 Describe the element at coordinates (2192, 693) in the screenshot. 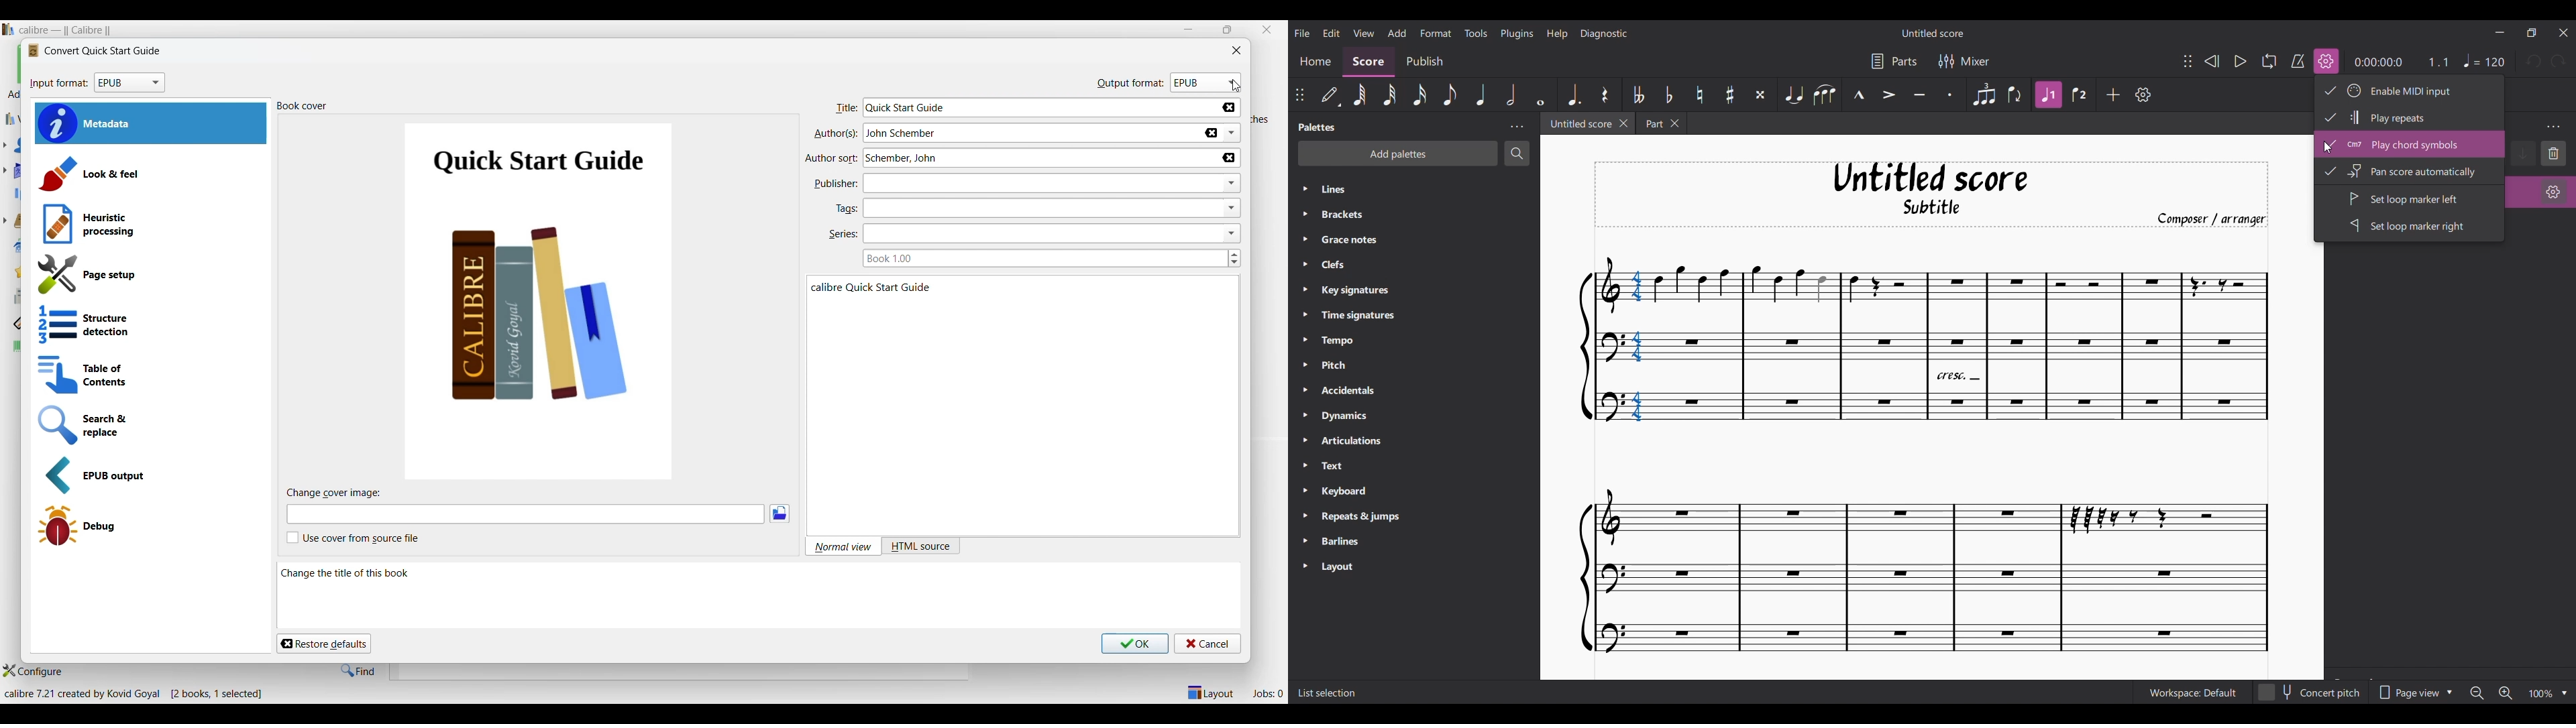

I see `Current workspace setting` at that location.